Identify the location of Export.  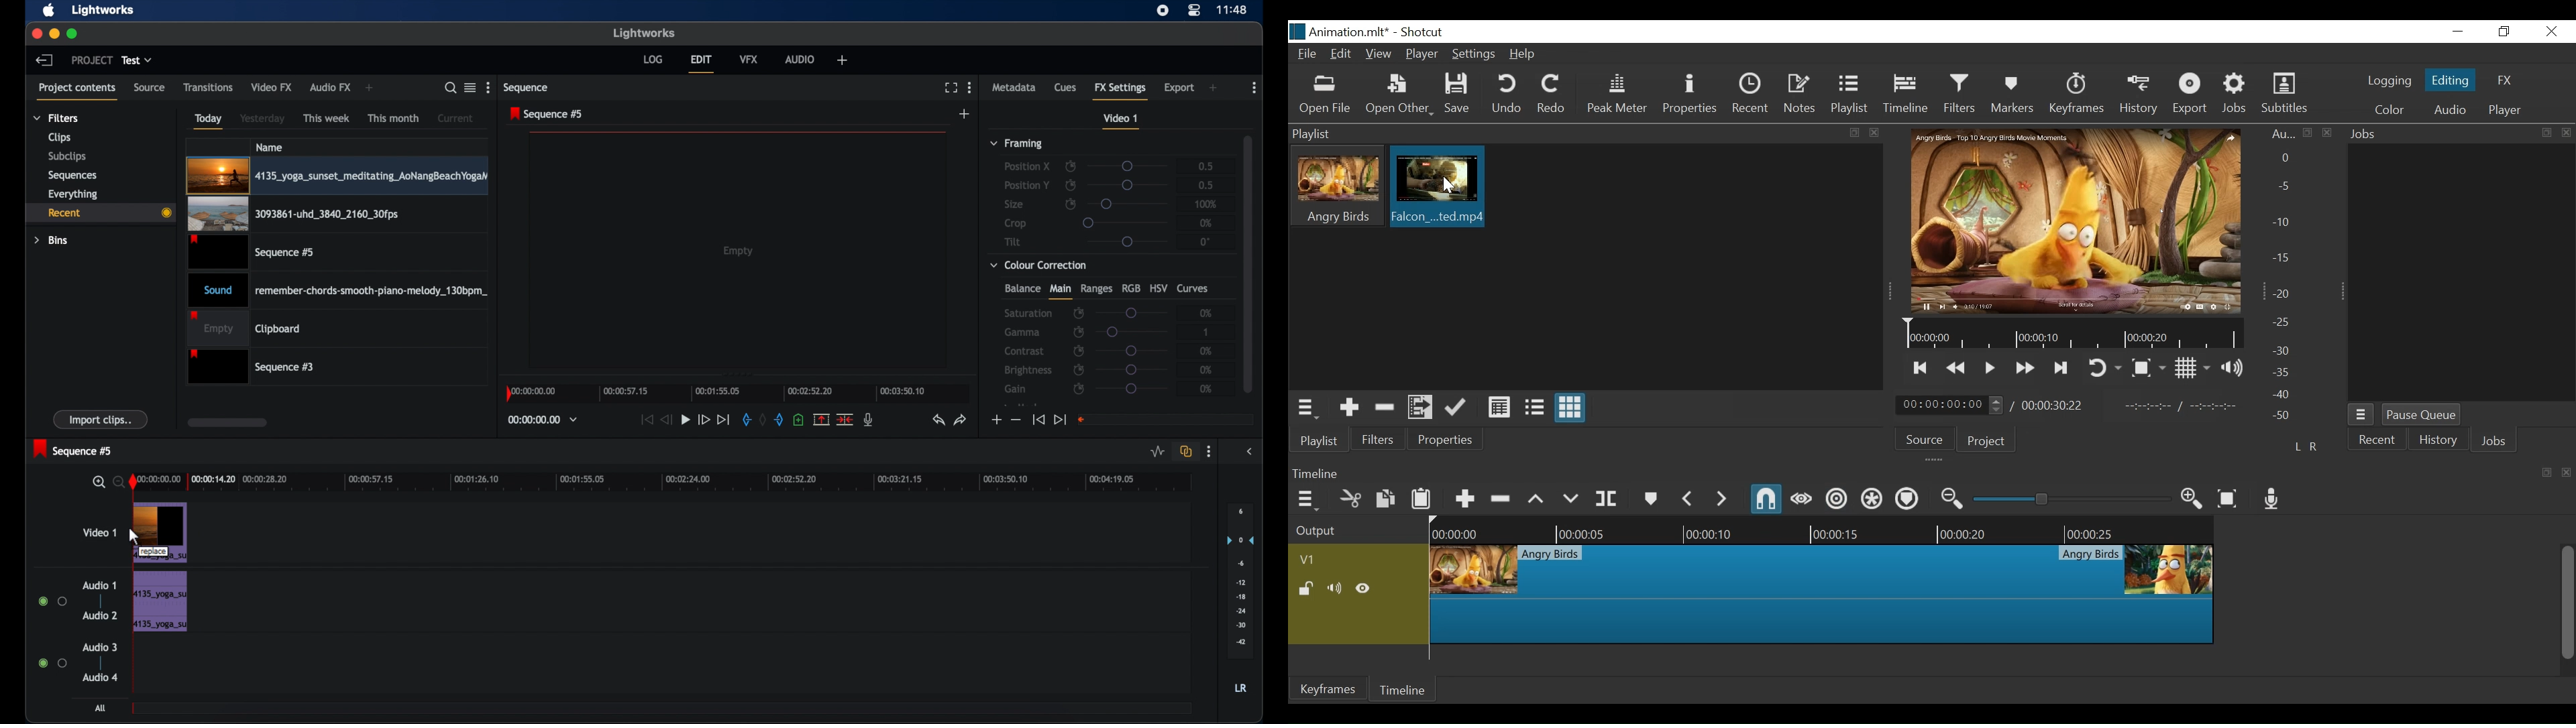
(2190, 95).